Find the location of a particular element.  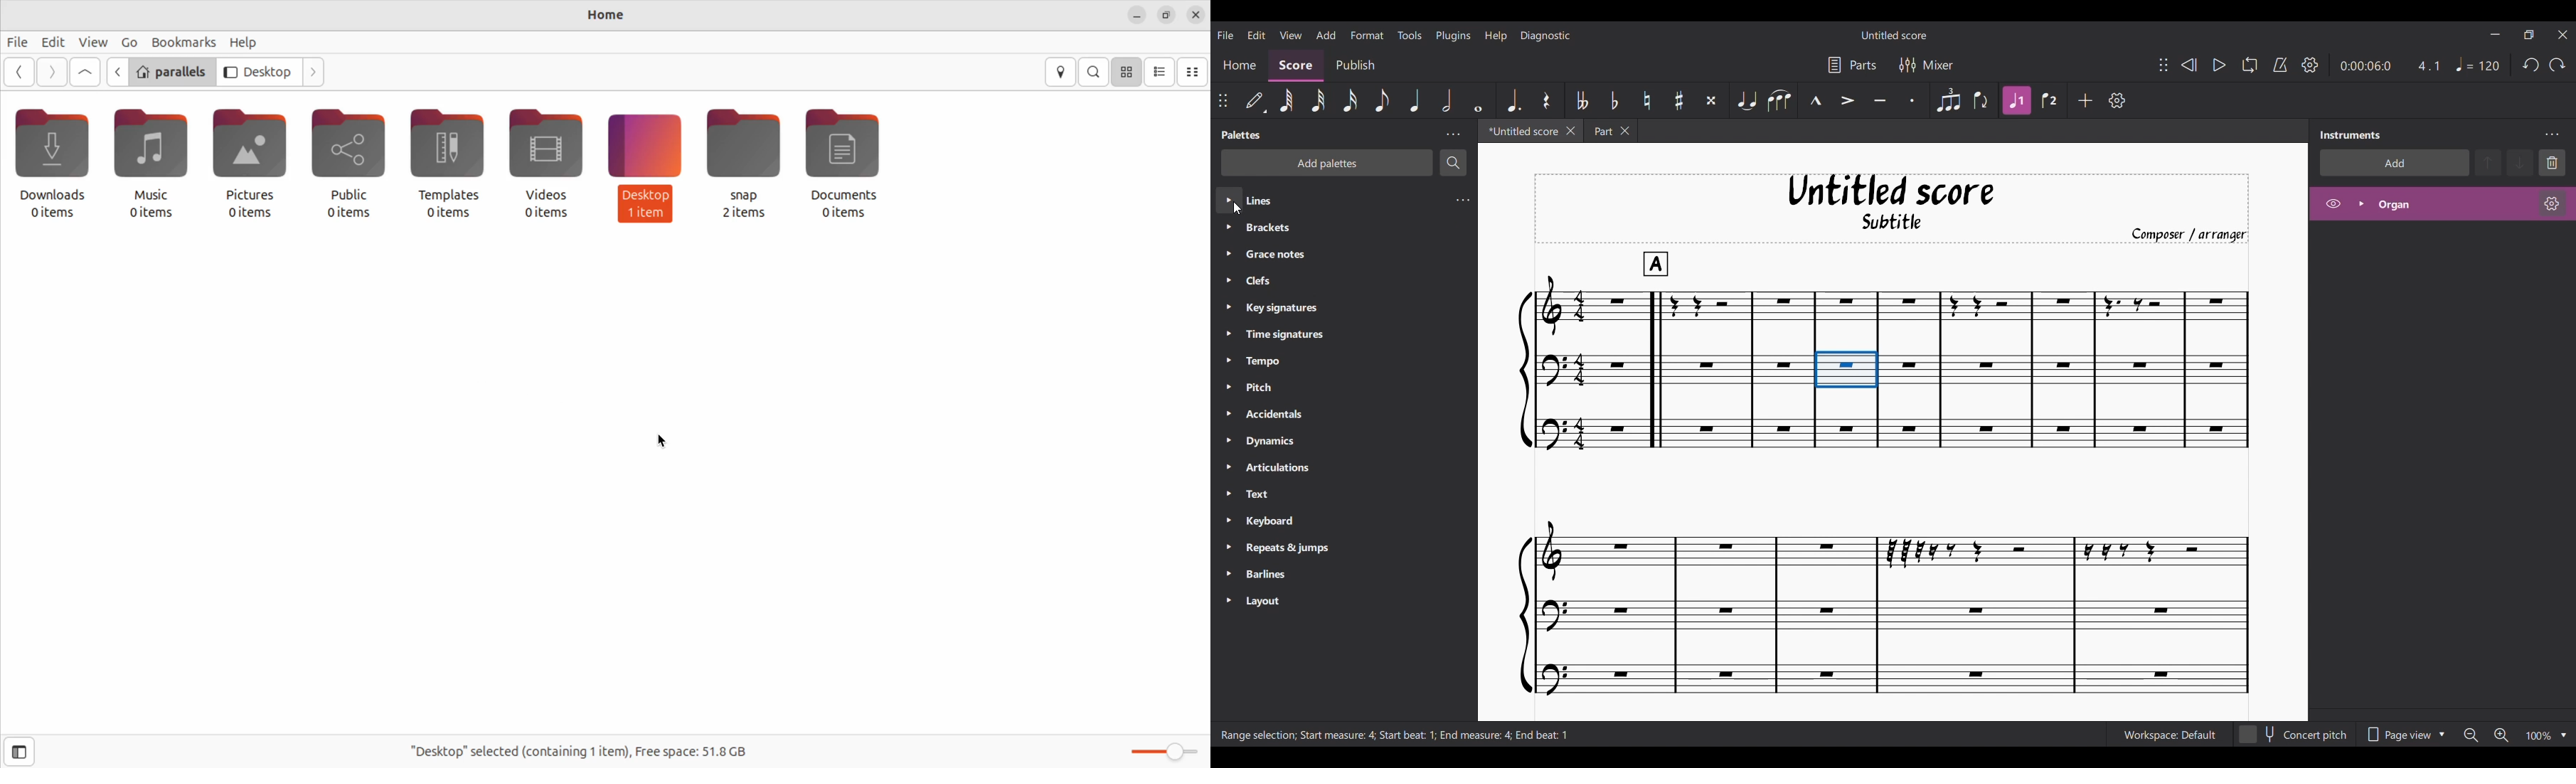

Expand each respective palette is located at coordinates (1228, 393).